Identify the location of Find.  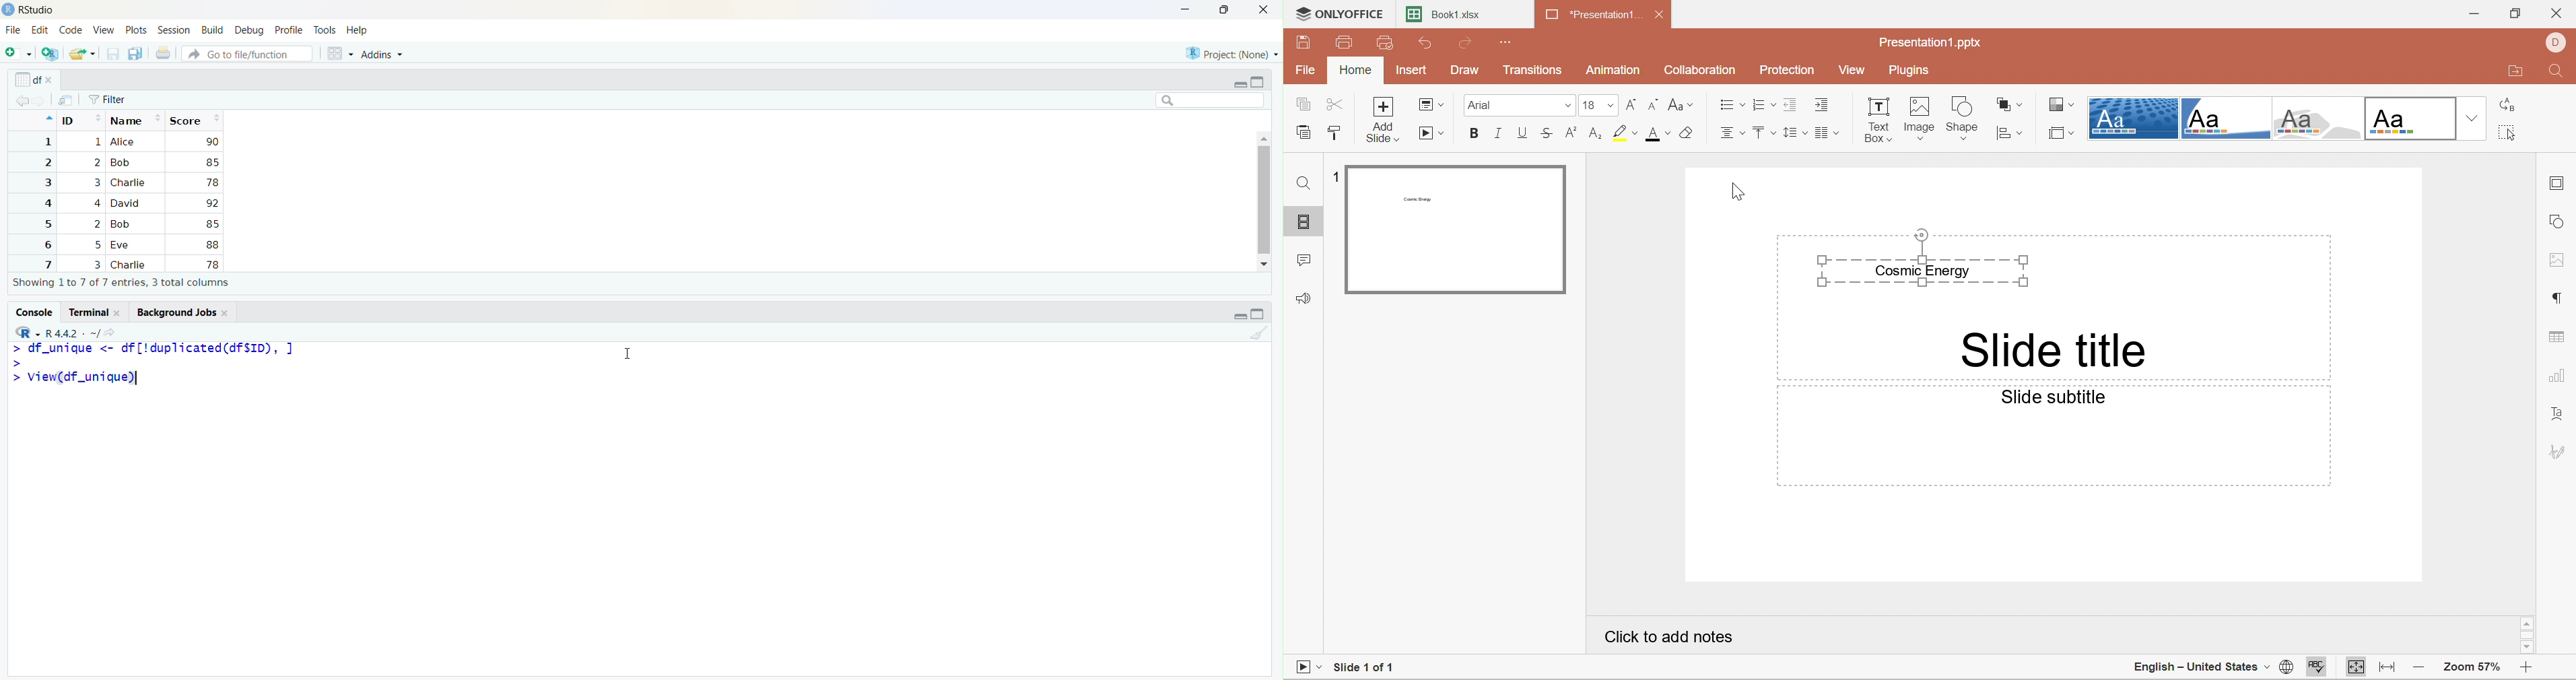
(2556, 74).